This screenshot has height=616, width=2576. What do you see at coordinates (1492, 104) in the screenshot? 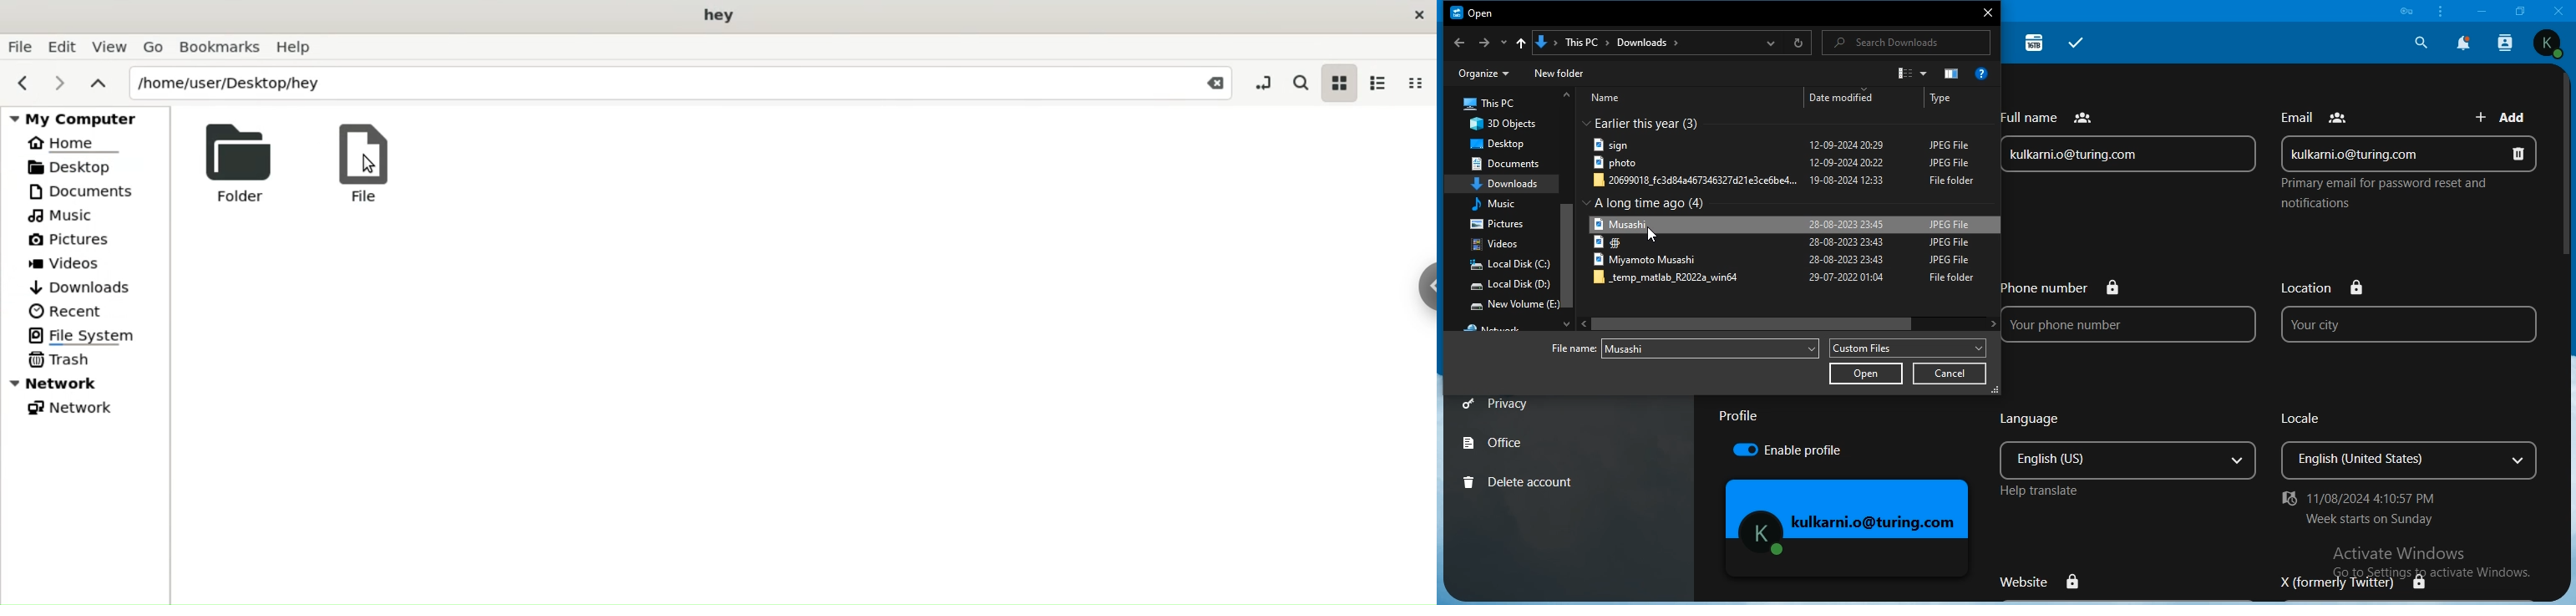
I see `this pc` at bounding box center [1492, 104].